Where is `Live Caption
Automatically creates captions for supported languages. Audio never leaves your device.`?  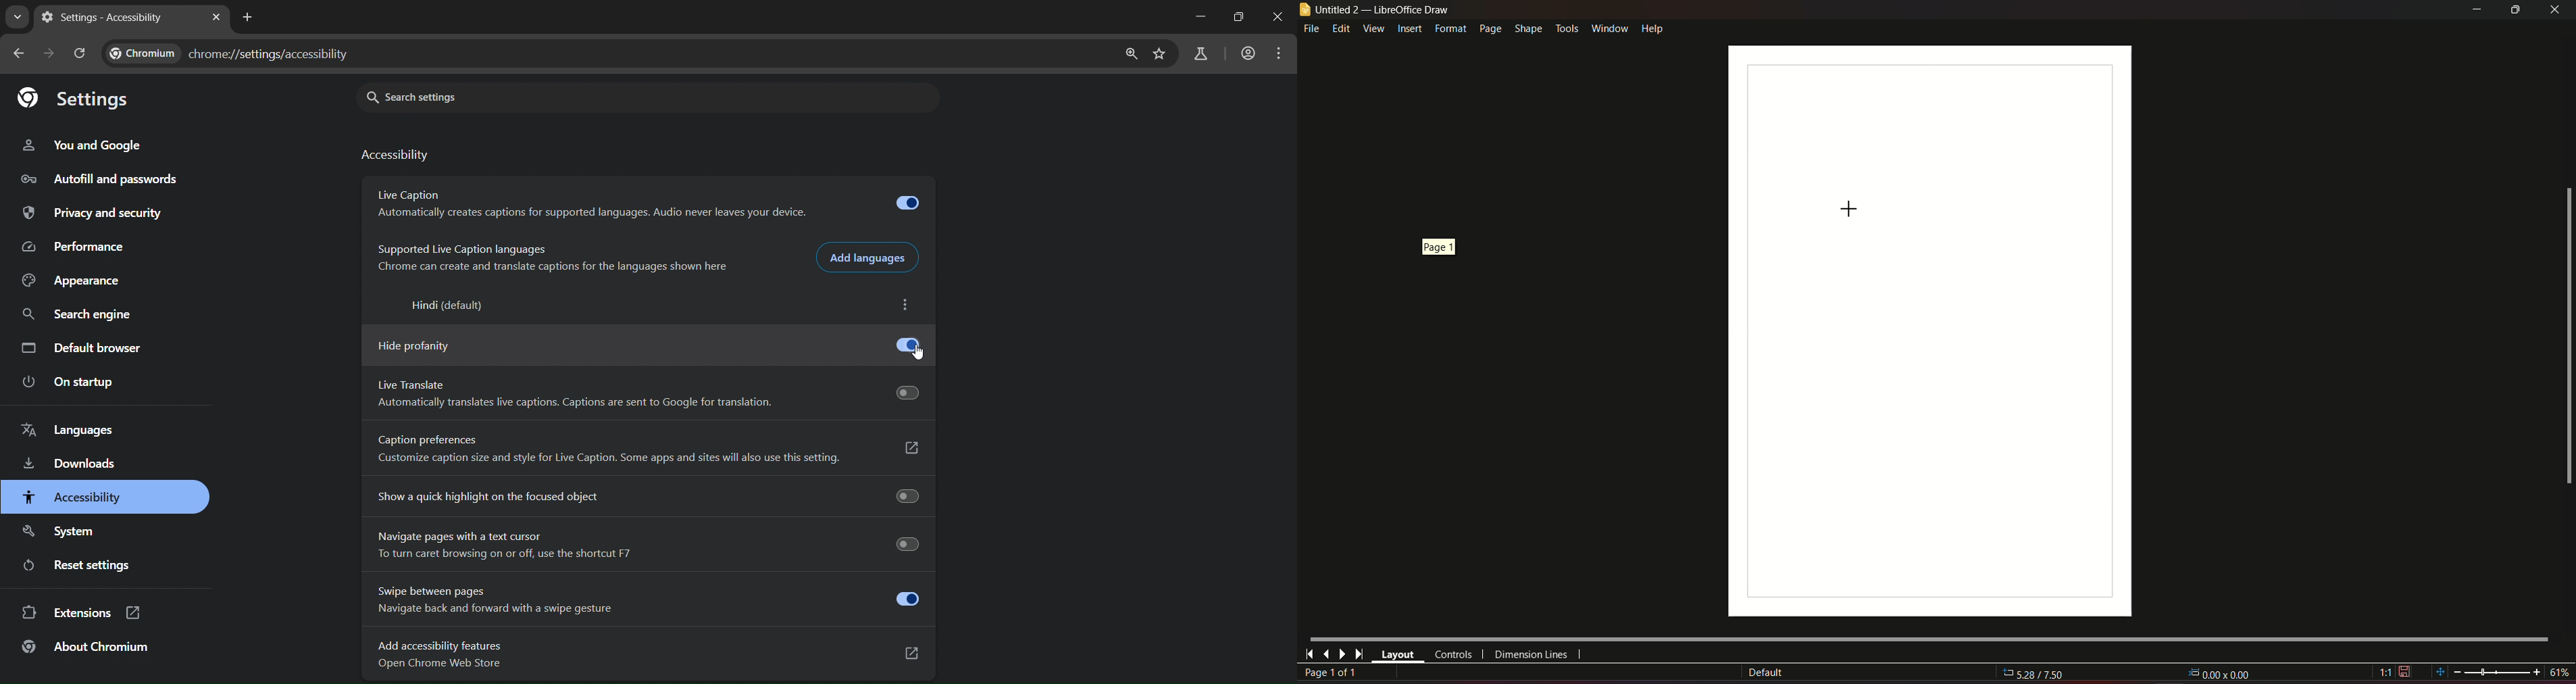 Live Caption
Automatically creates captions for supported languages. Audio never leaves your device. is located at coordinates (650, 205).